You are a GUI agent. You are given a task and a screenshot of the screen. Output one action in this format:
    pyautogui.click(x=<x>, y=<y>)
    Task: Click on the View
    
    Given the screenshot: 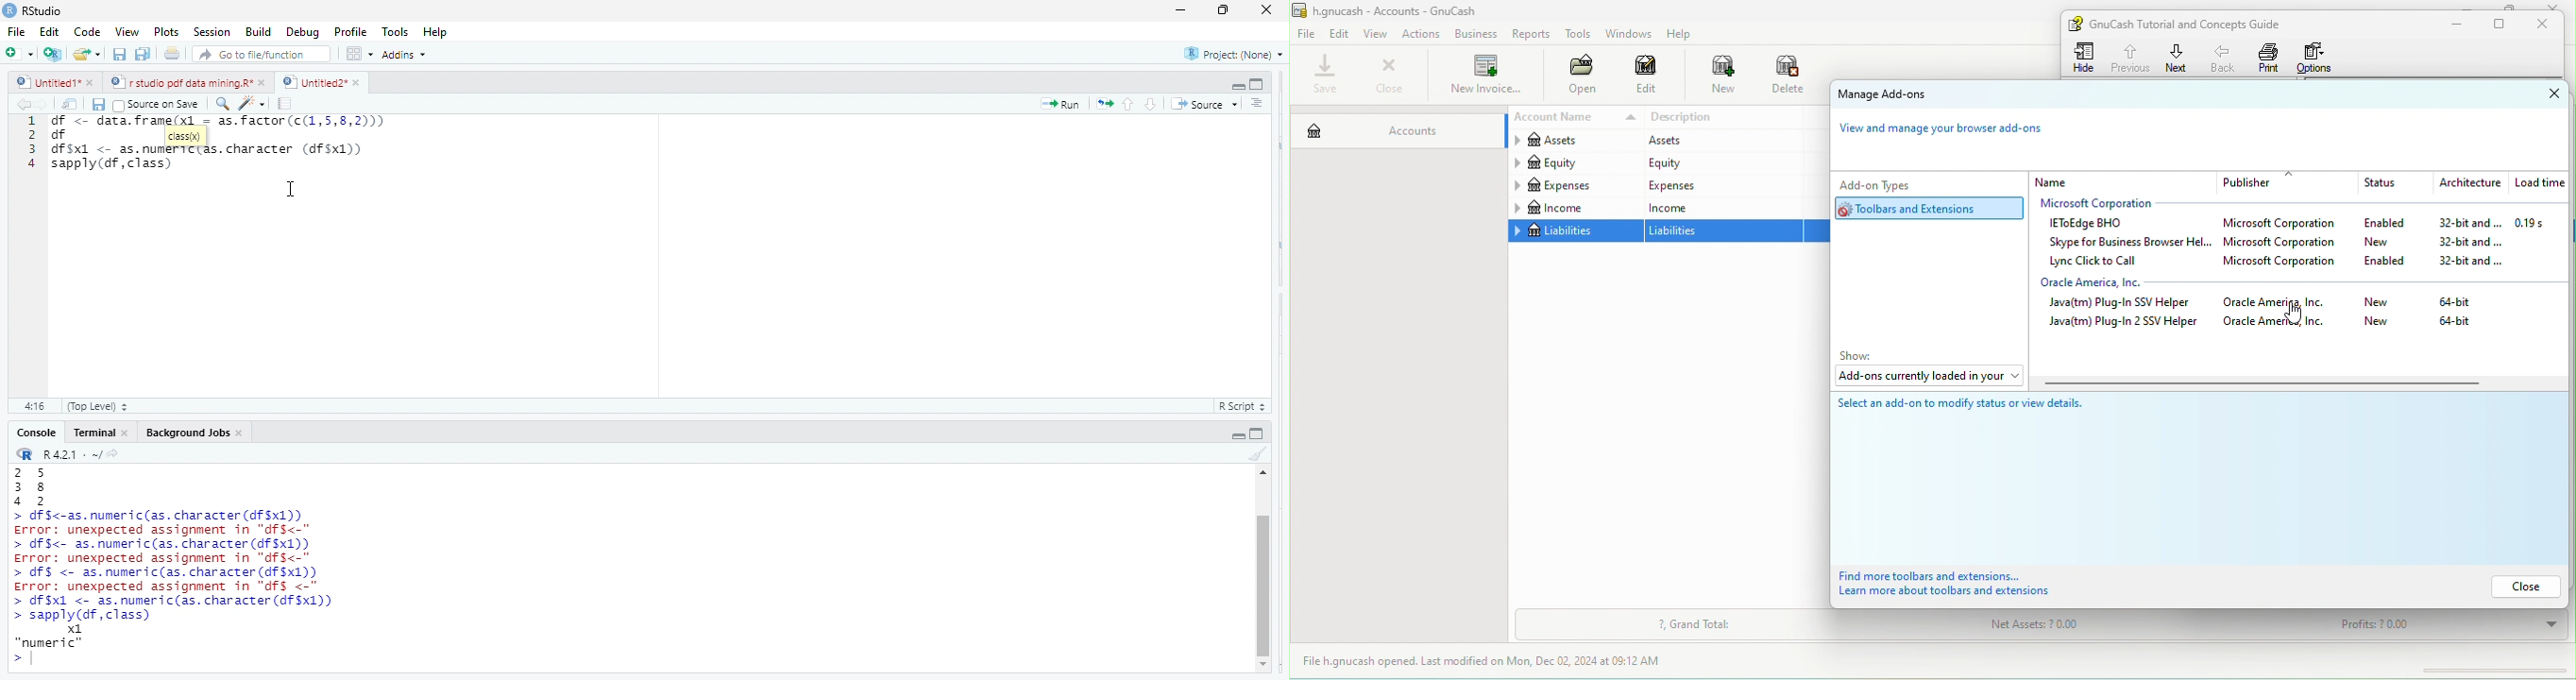 What is the action you would take?
    pyautogui.click(x=127, y=31)
    